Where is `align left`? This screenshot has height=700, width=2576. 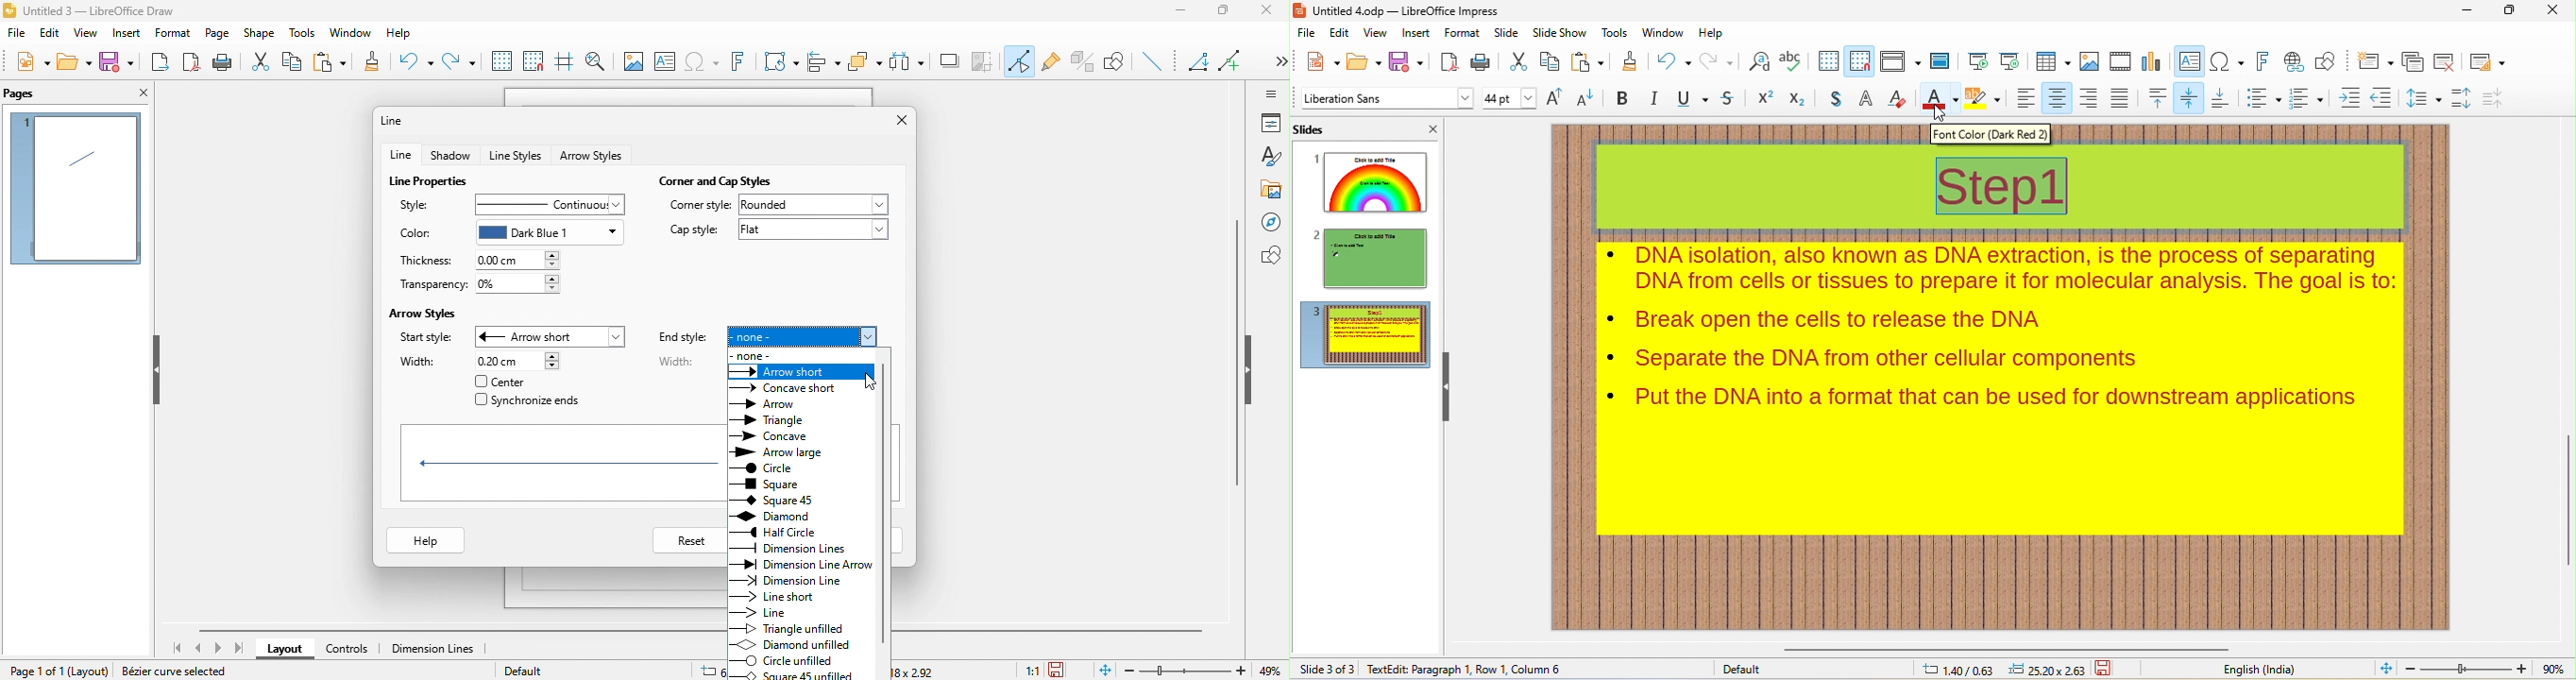
align left is located at coordinates (2024, 99).